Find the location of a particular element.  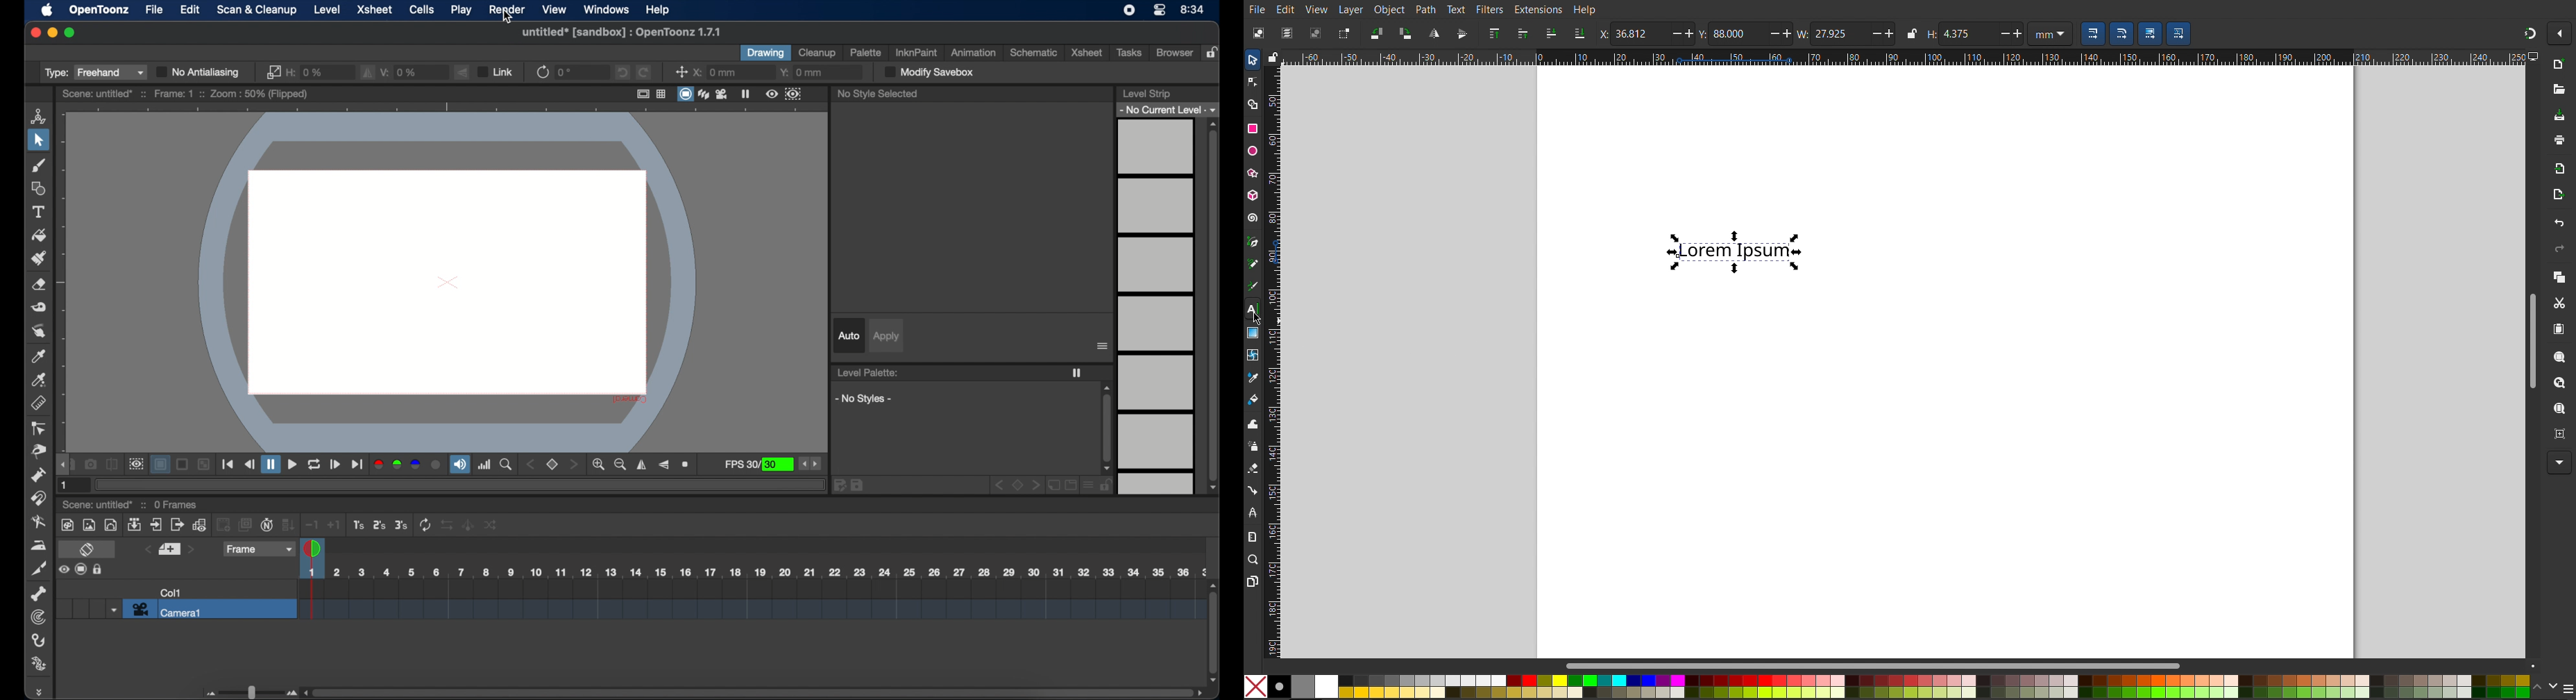

iron tool is located at coordinates (38, 545).